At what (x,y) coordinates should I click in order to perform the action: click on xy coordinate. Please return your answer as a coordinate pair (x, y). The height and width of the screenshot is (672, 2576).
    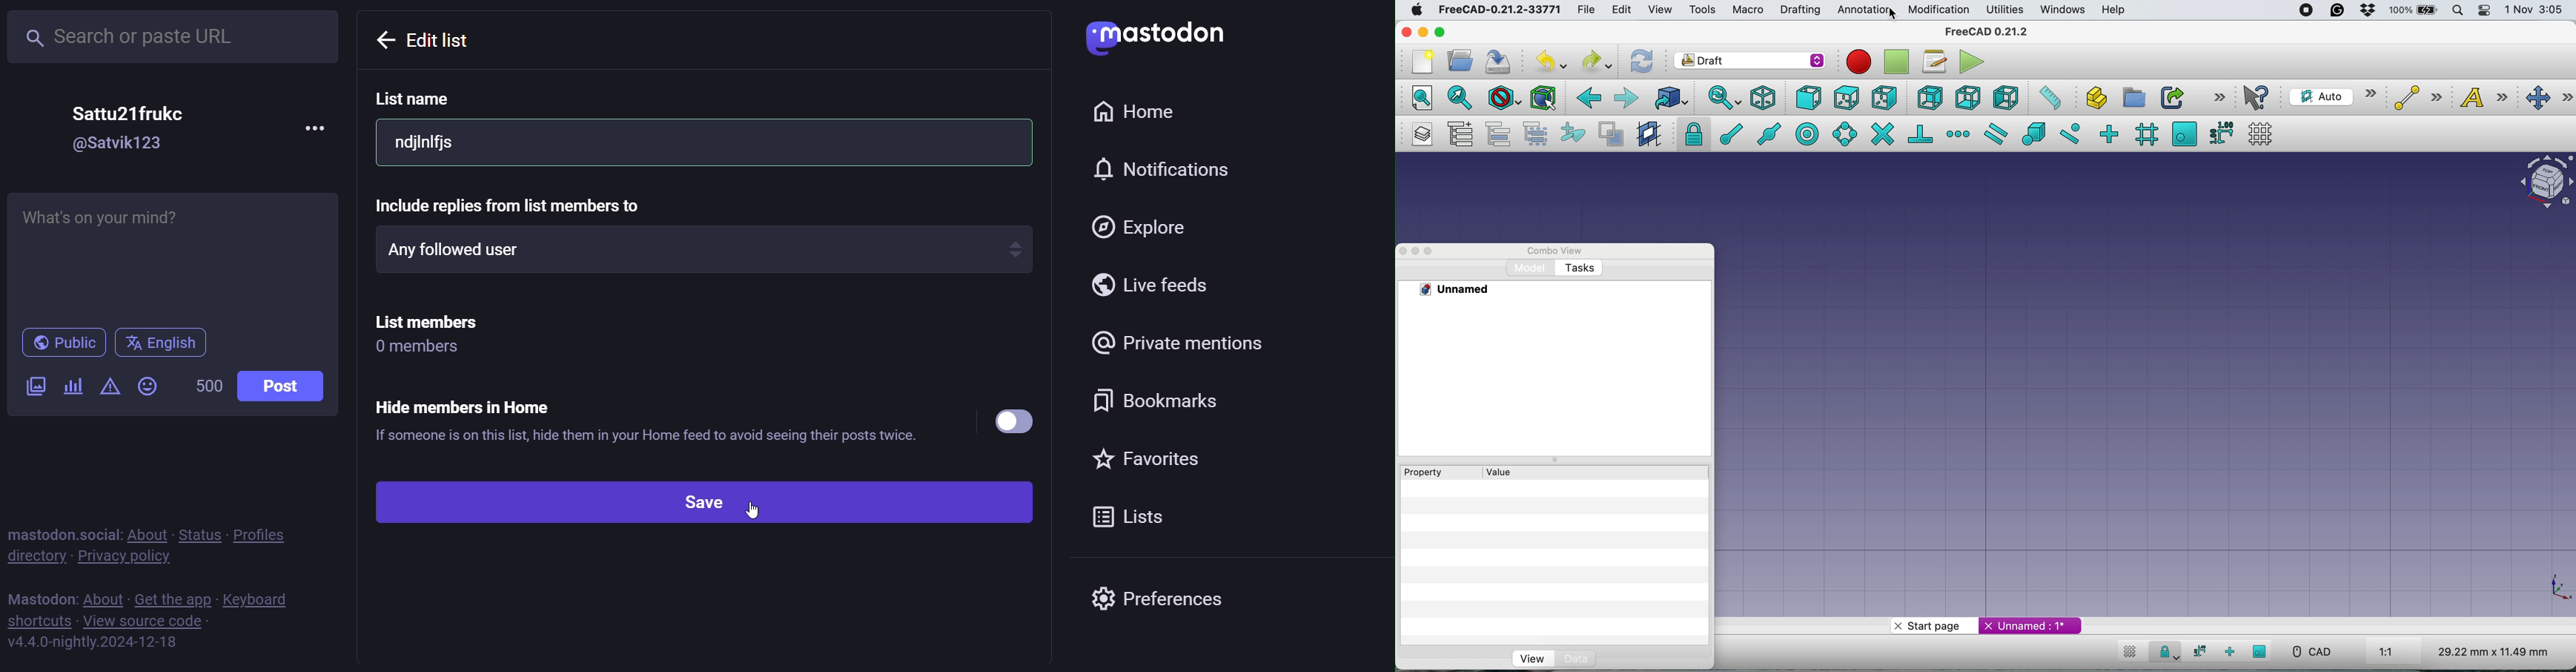
    Looking at the image, I should click on (2552, 586).